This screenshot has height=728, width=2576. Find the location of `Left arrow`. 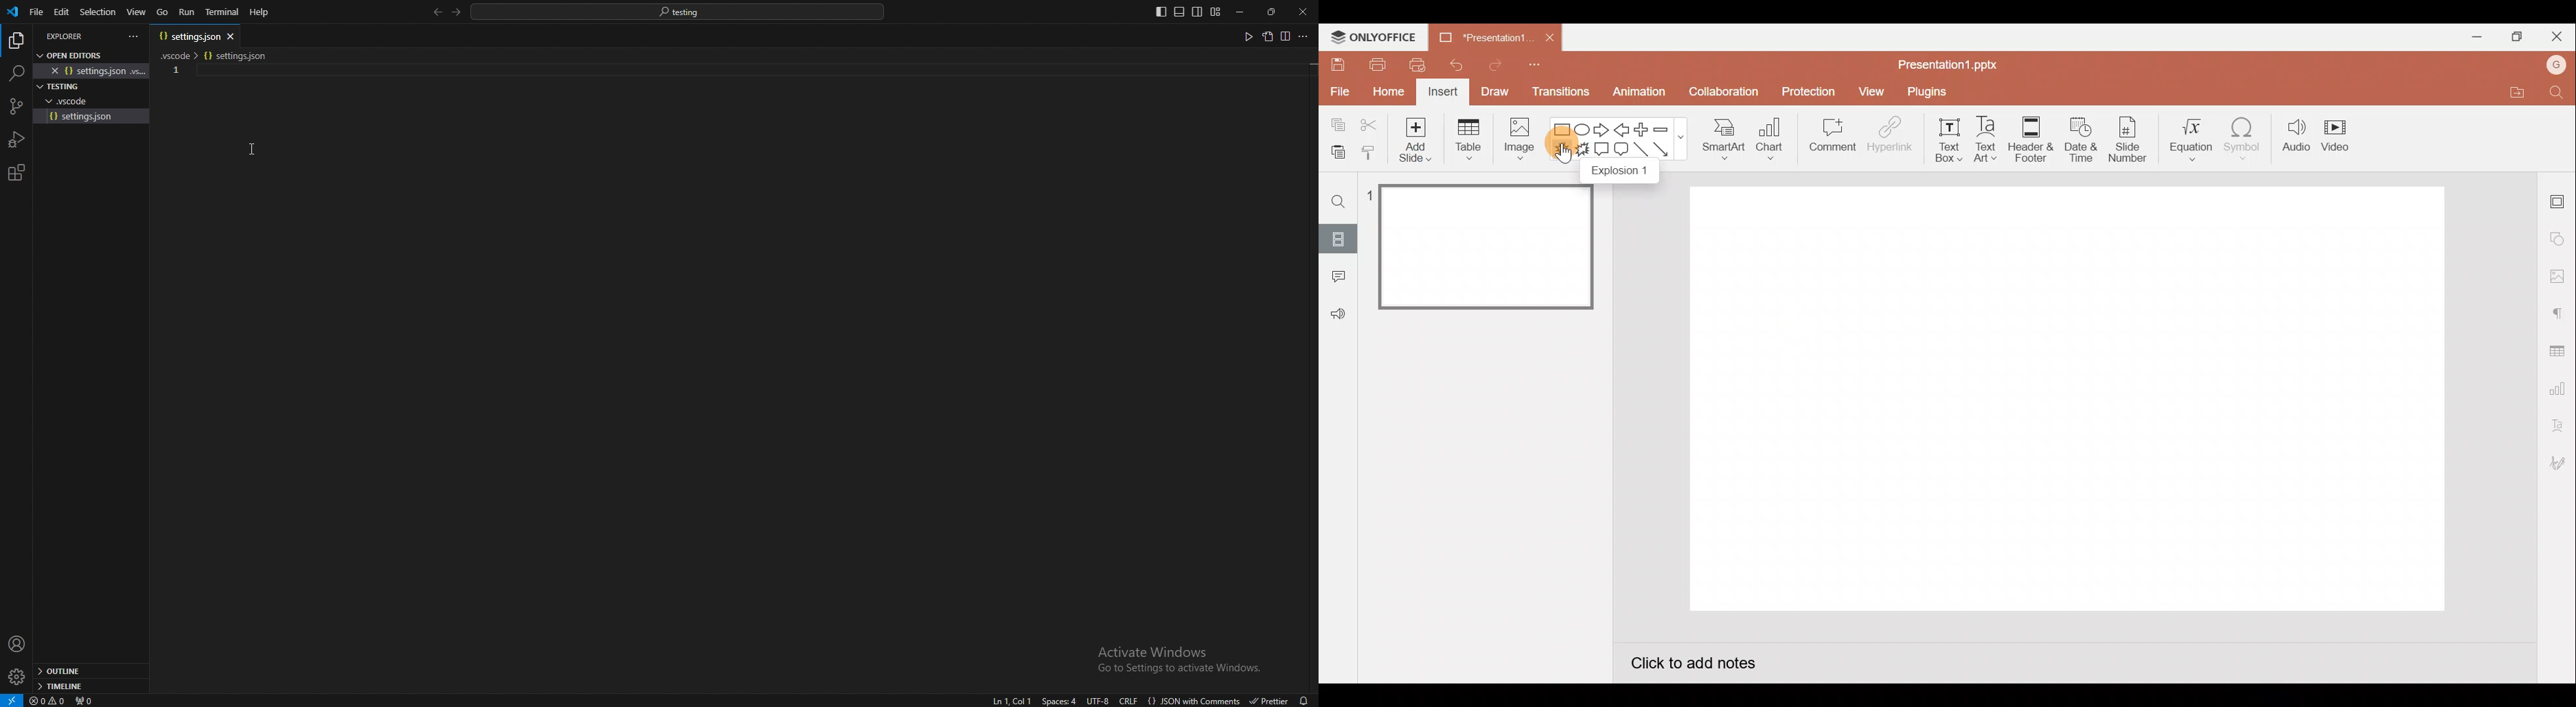

Left arrow is located at coordinates (1622, 129).